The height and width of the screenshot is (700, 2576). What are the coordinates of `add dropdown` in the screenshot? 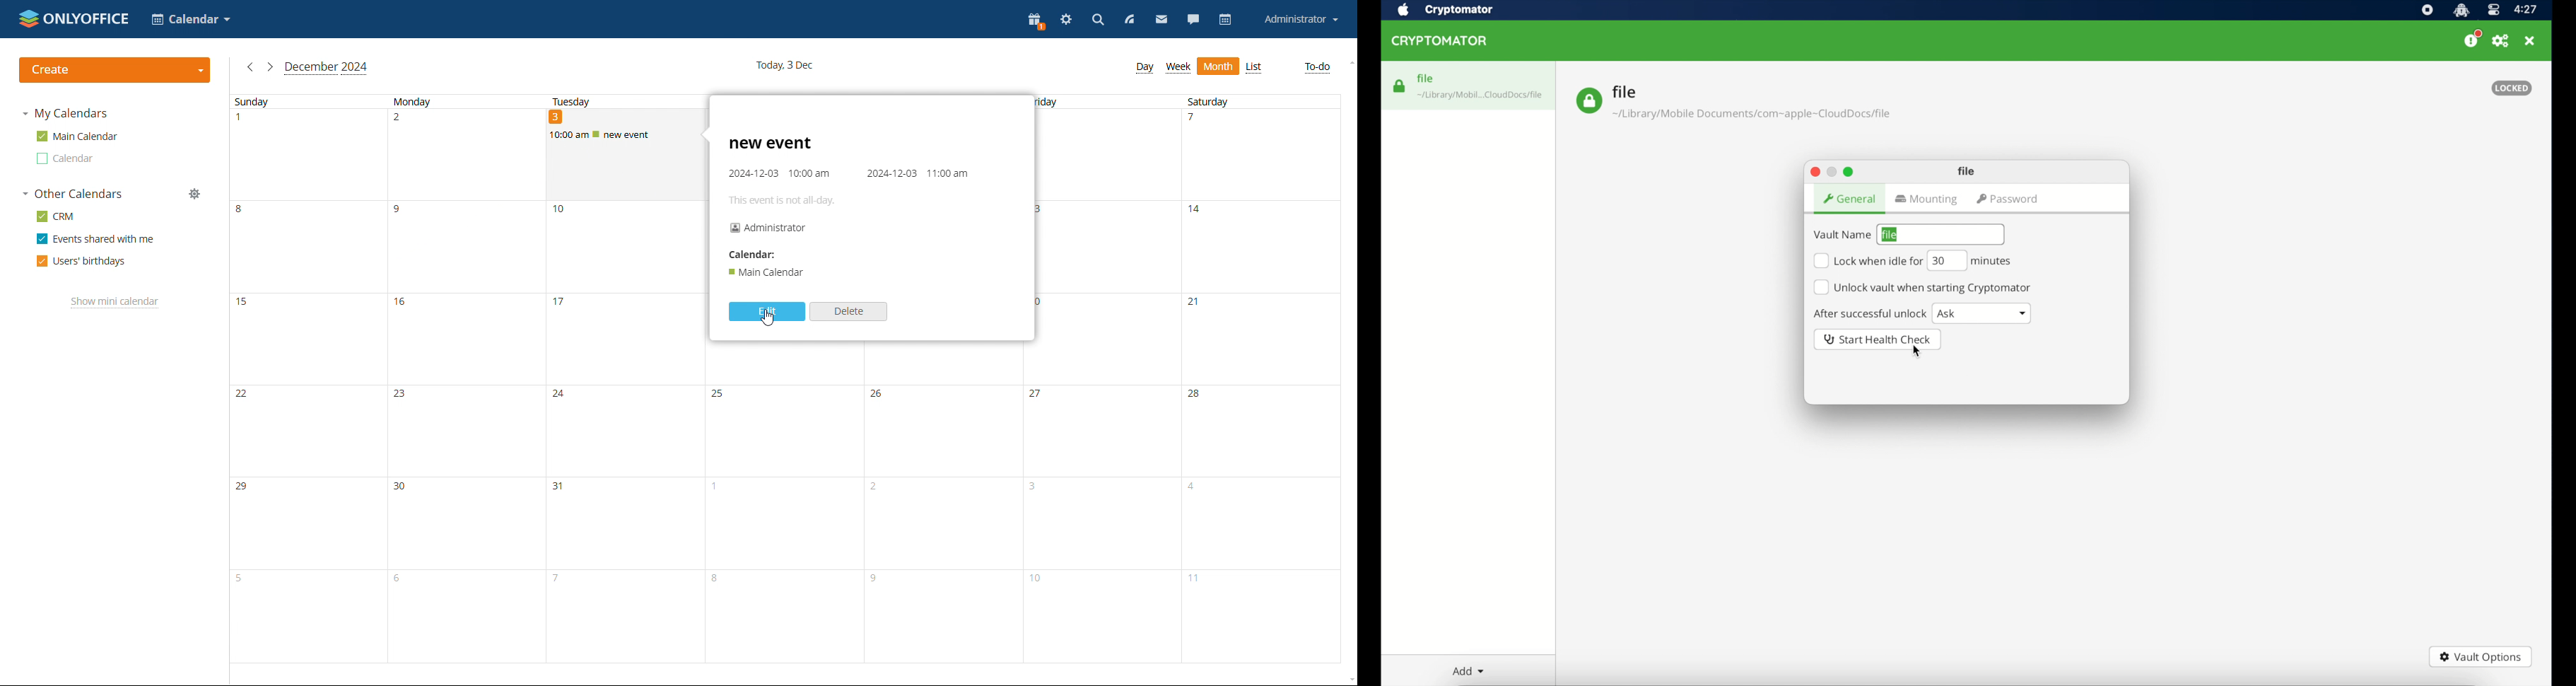 It's located at (1466, 671).